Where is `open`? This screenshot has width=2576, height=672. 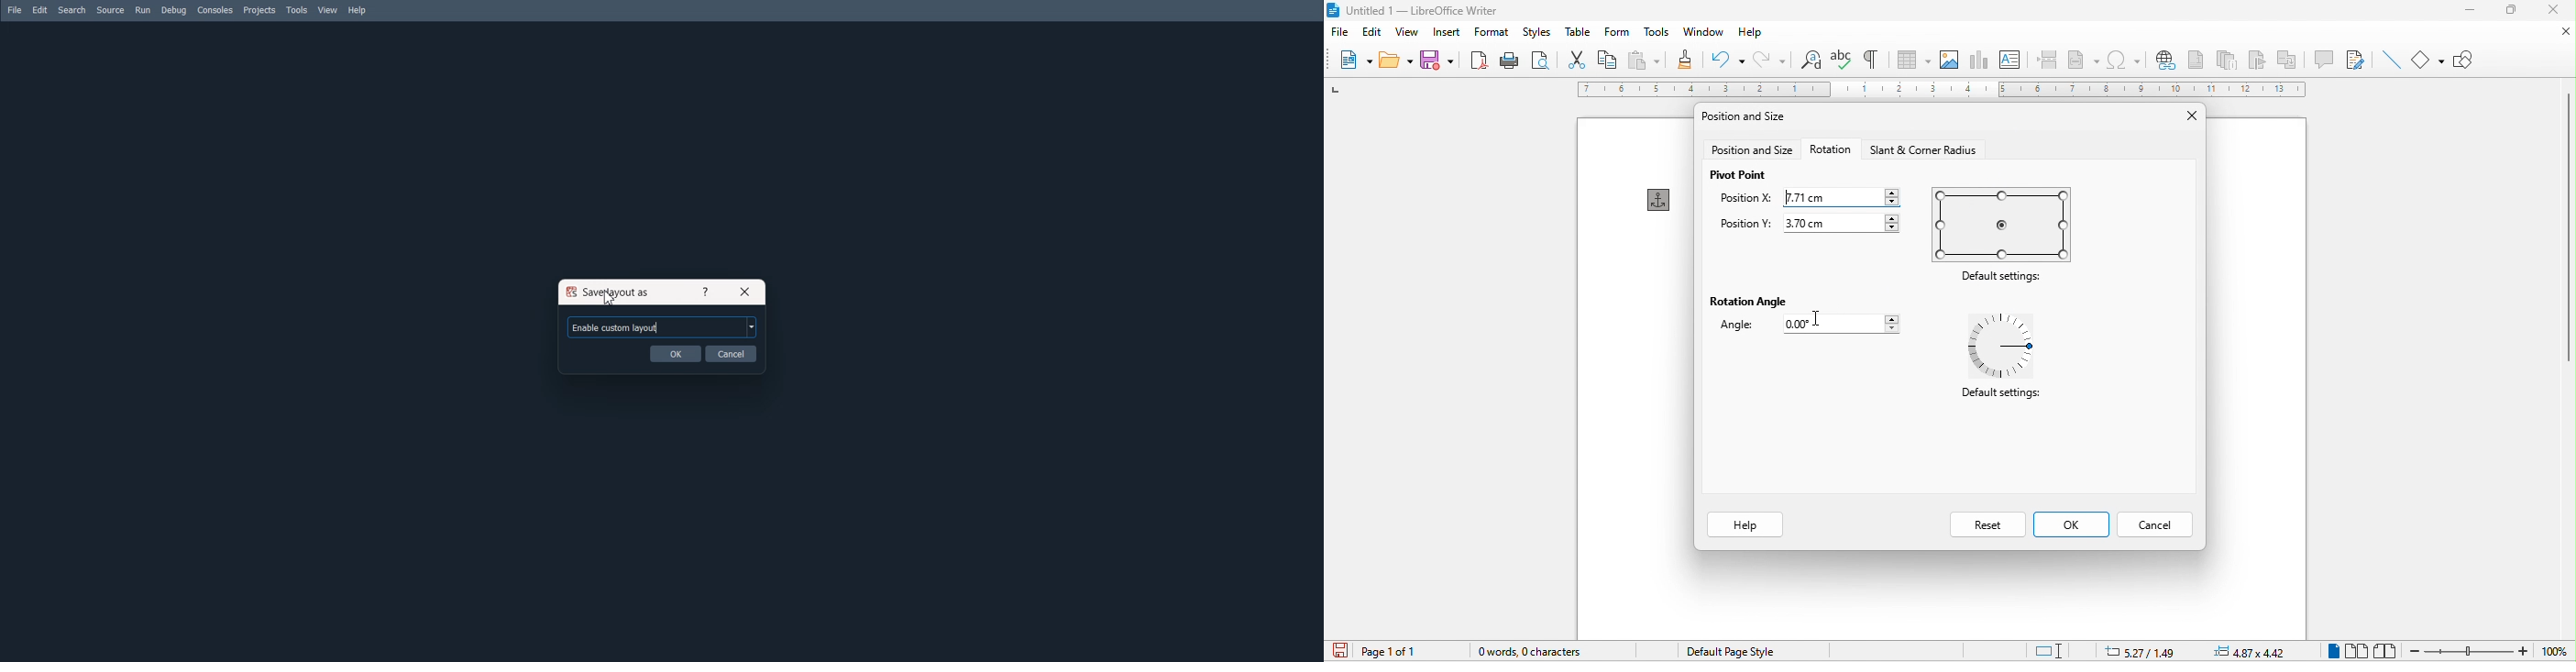 open is located at coordinates (1396, 59).